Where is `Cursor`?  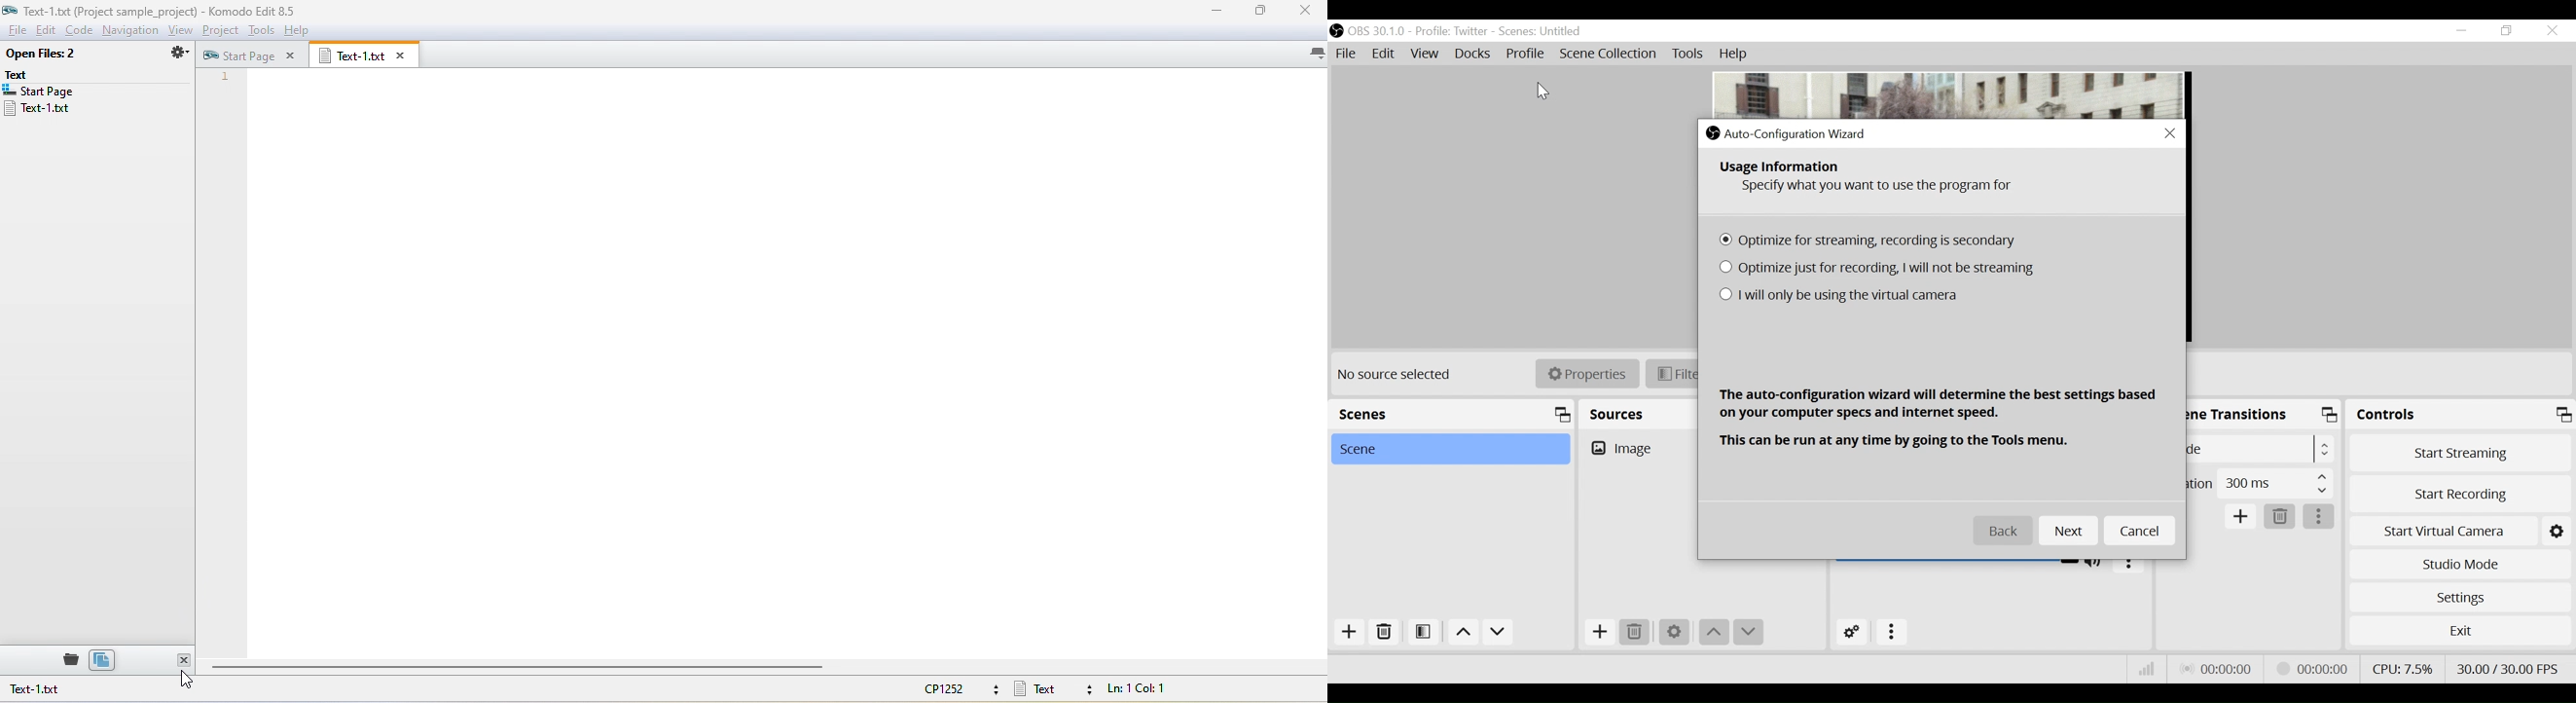 Cursor is located at coordinates (1540, 88).